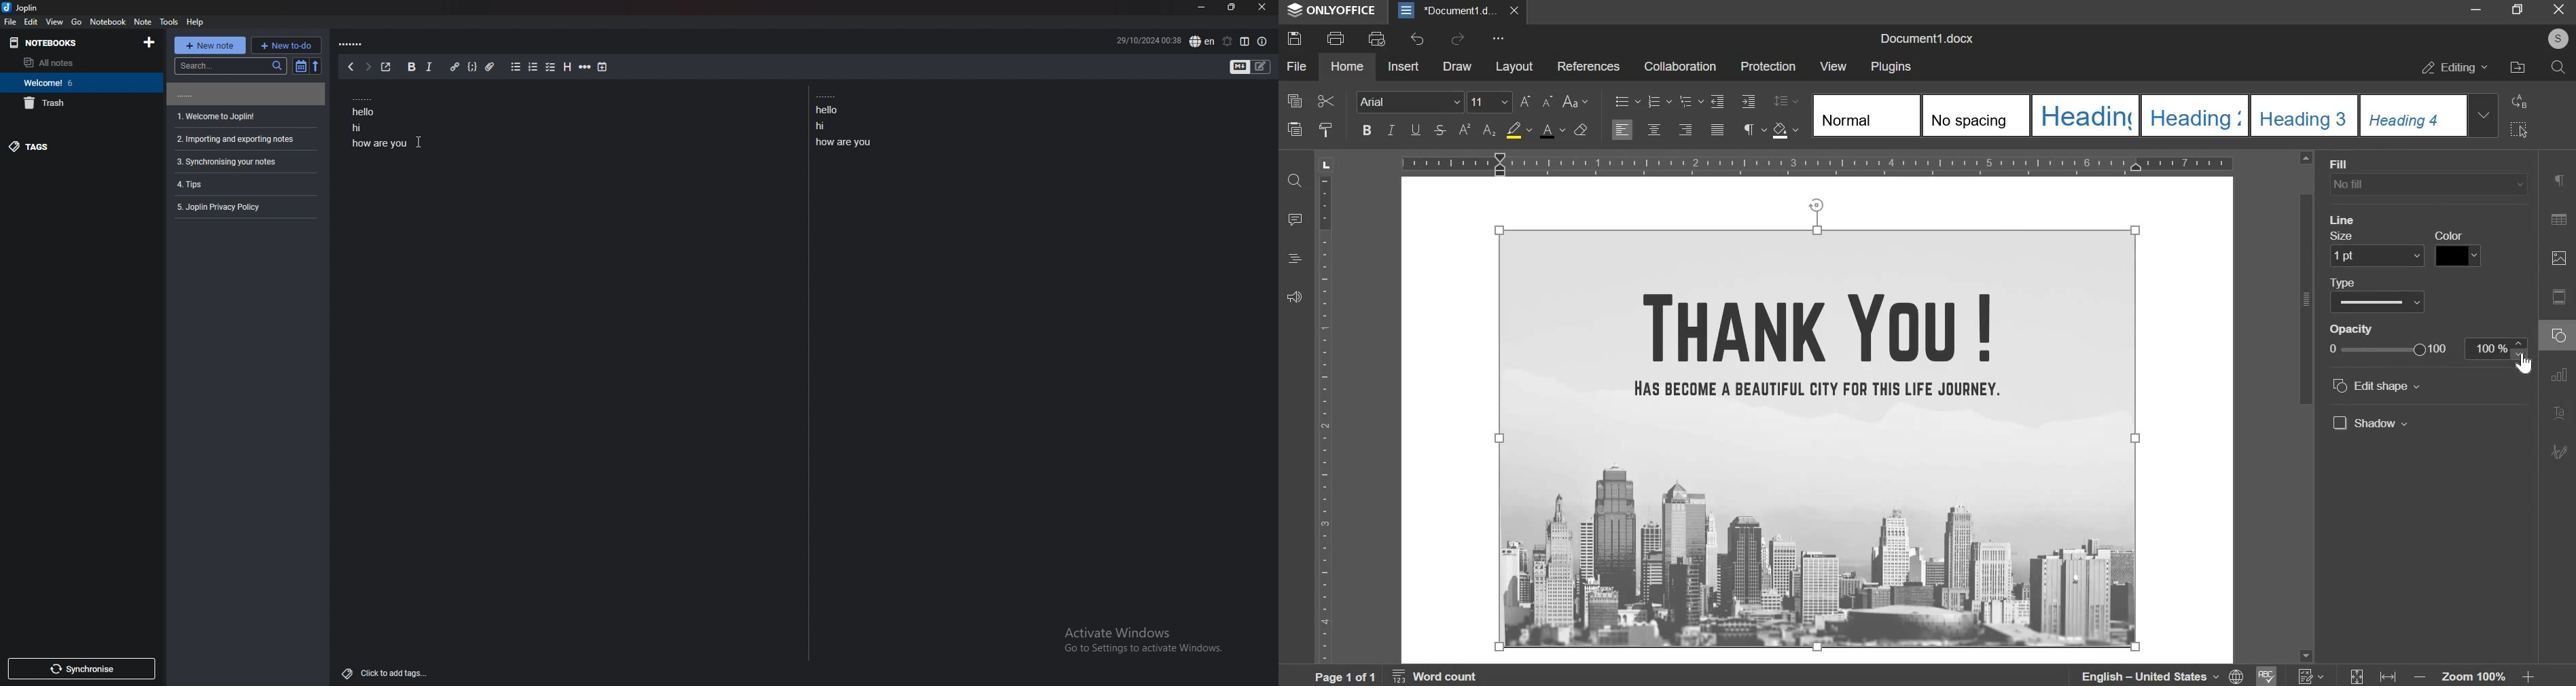 The width and height of the screenshot is (2576, 700). What do you see at coordinates (1327, 420) in the screenshot?
I see `ruler` at bounding box center [1327, 420].